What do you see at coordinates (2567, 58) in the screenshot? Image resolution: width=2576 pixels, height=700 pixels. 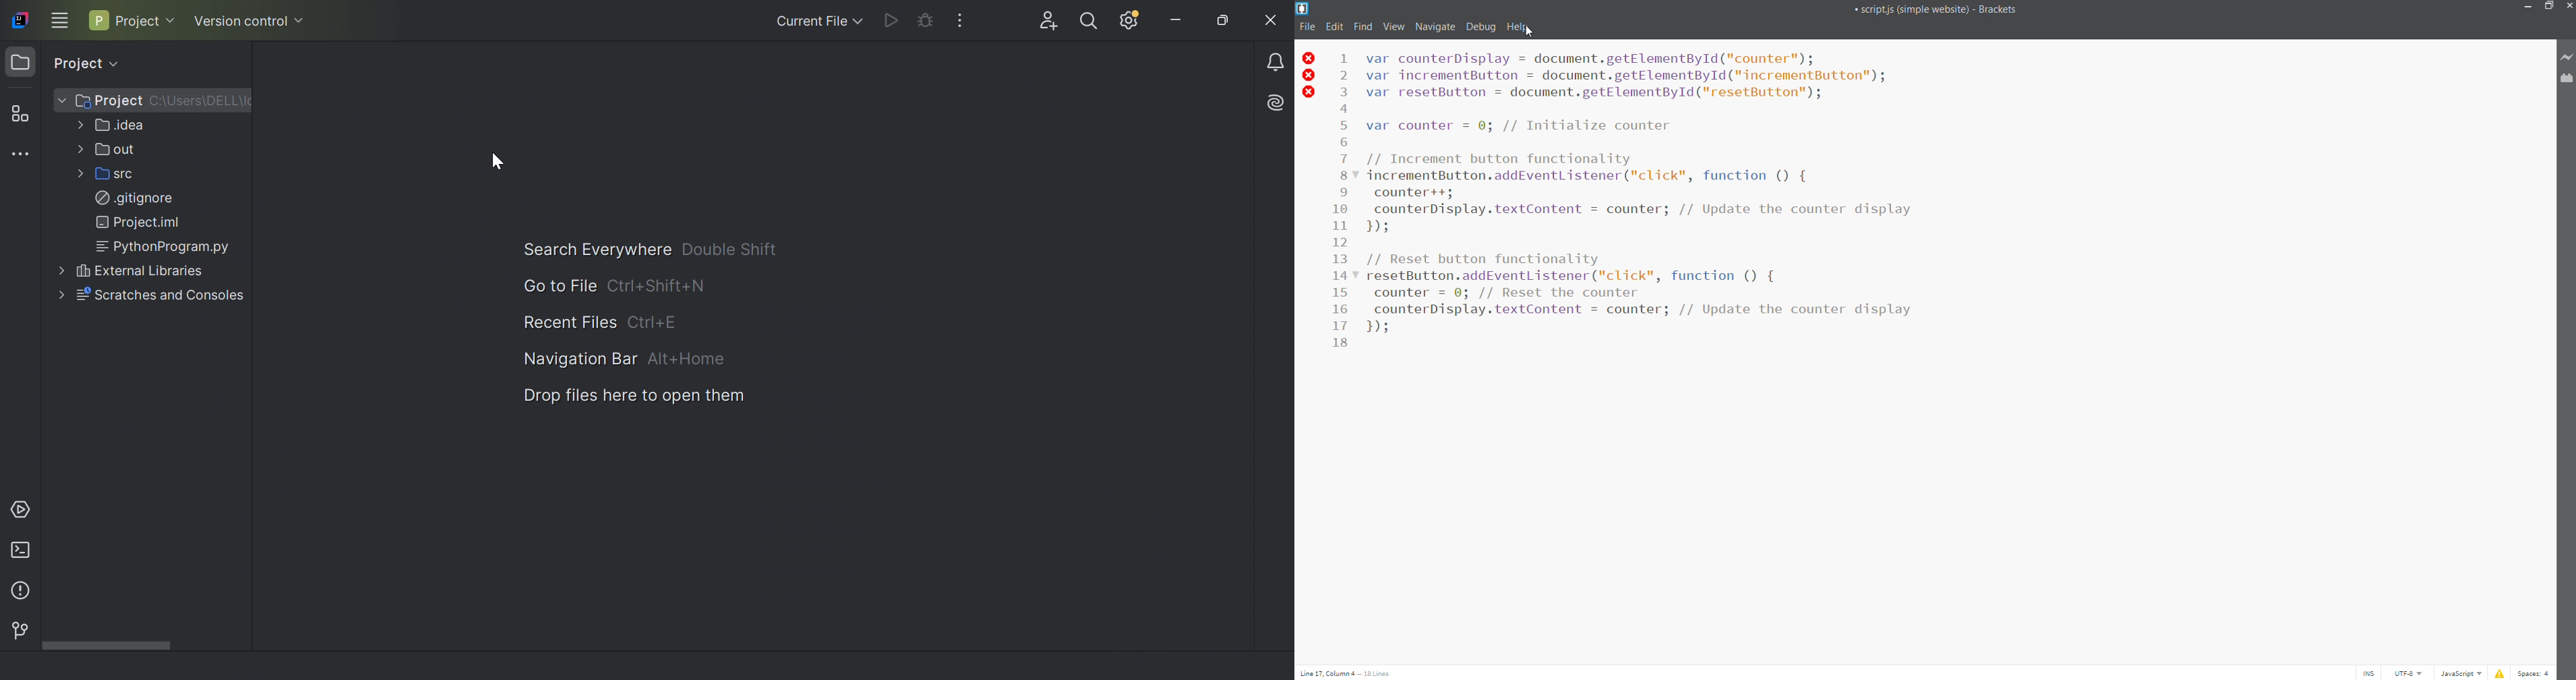 I see `live preview` at bounding box center [2567, 58].